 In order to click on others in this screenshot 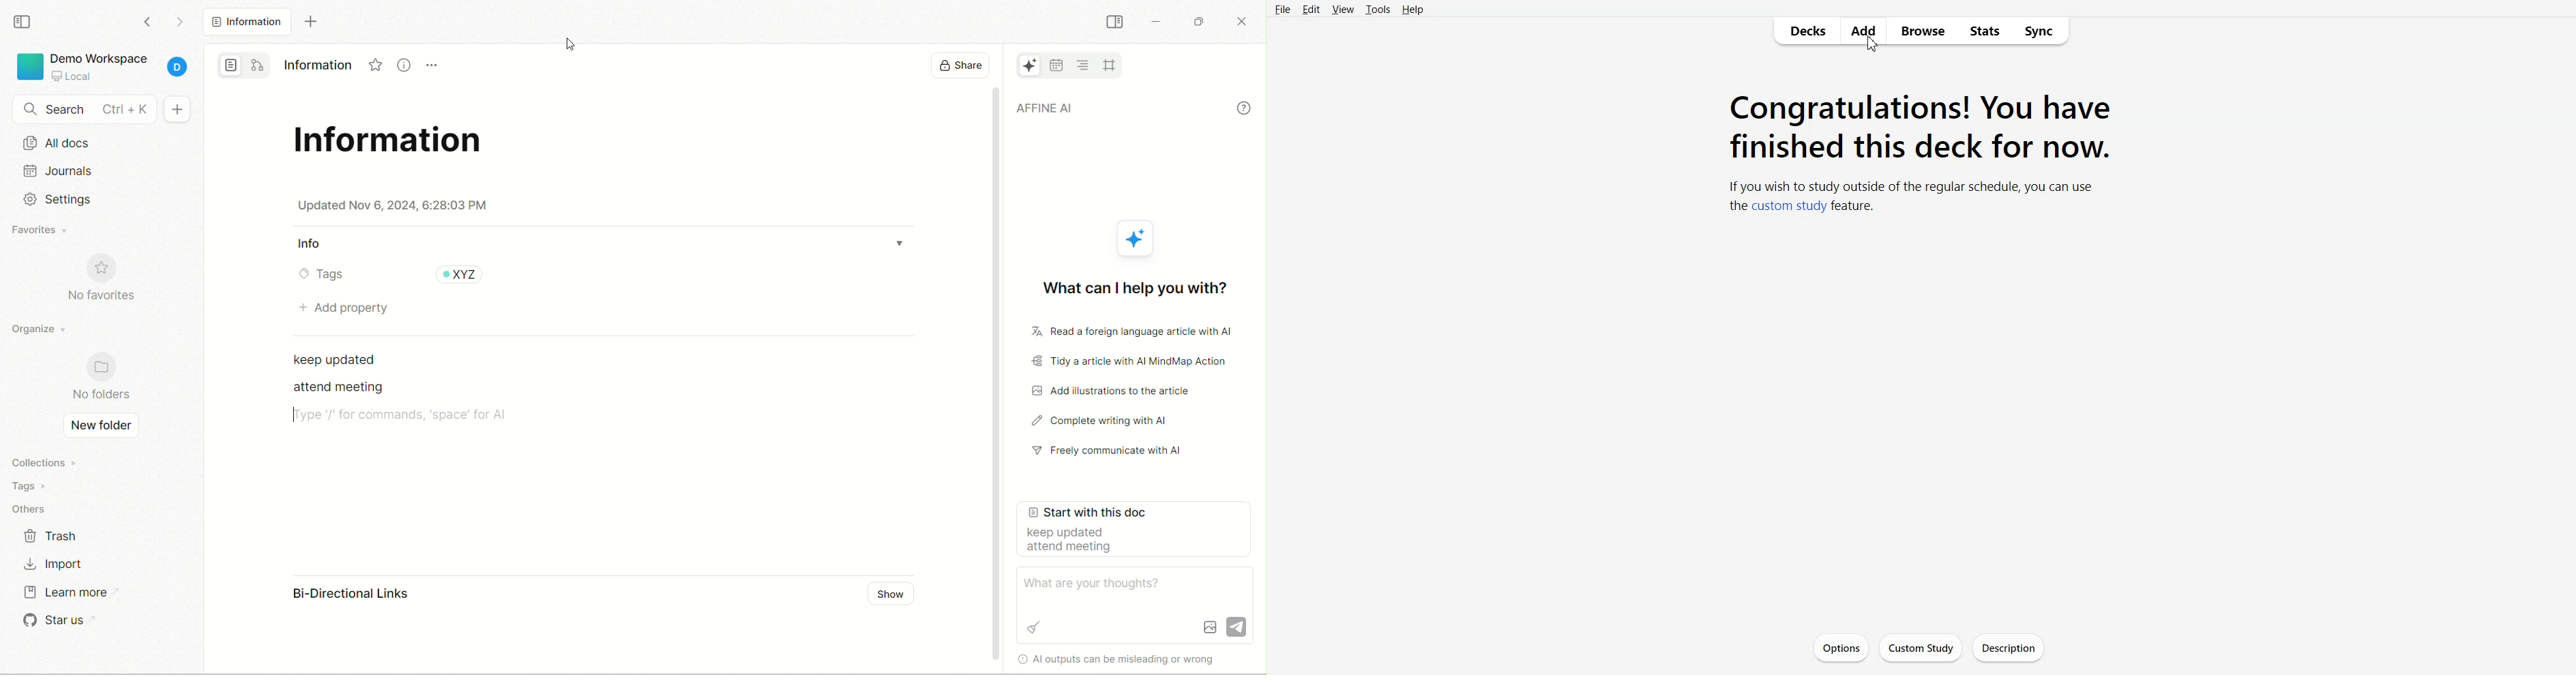, I will do `click(33, 507)`.